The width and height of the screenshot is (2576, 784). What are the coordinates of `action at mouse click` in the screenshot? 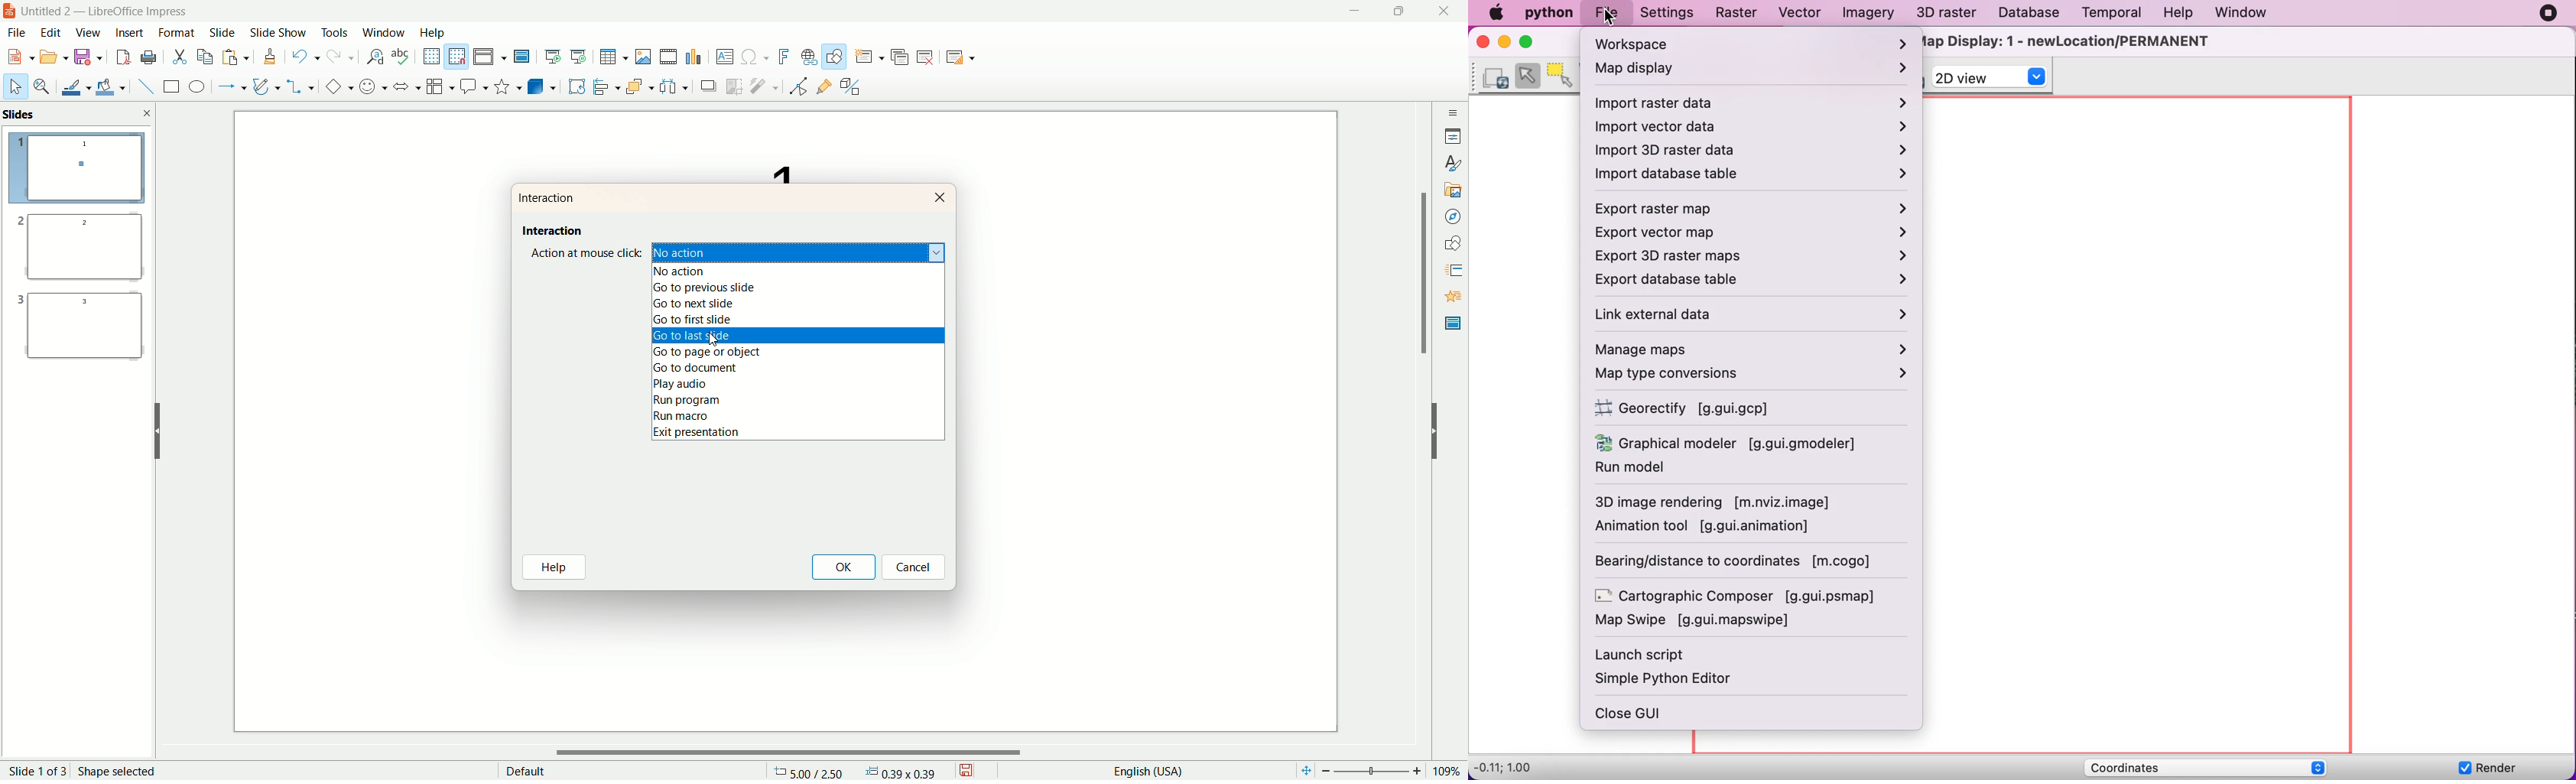 It's located at (590, 254).